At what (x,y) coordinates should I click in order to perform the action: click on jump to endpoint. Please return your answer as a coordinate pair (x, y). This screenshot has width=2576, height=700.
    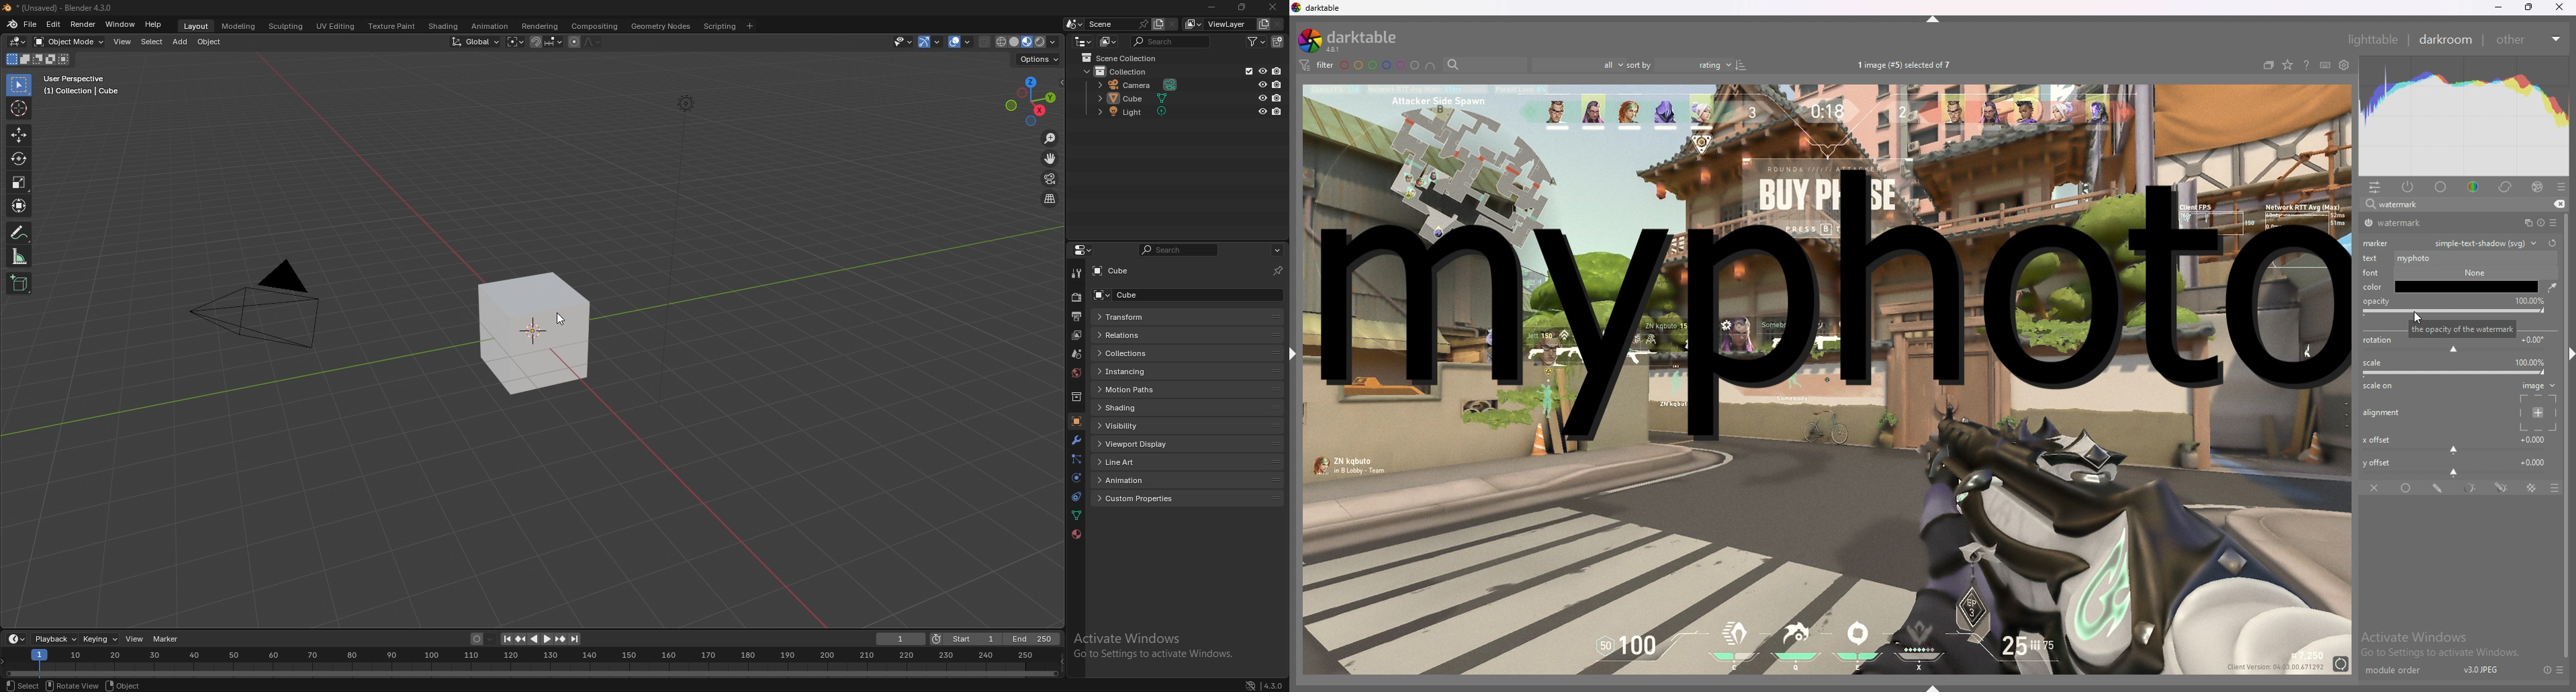
    Looking at the image, I should click on (505, 639).